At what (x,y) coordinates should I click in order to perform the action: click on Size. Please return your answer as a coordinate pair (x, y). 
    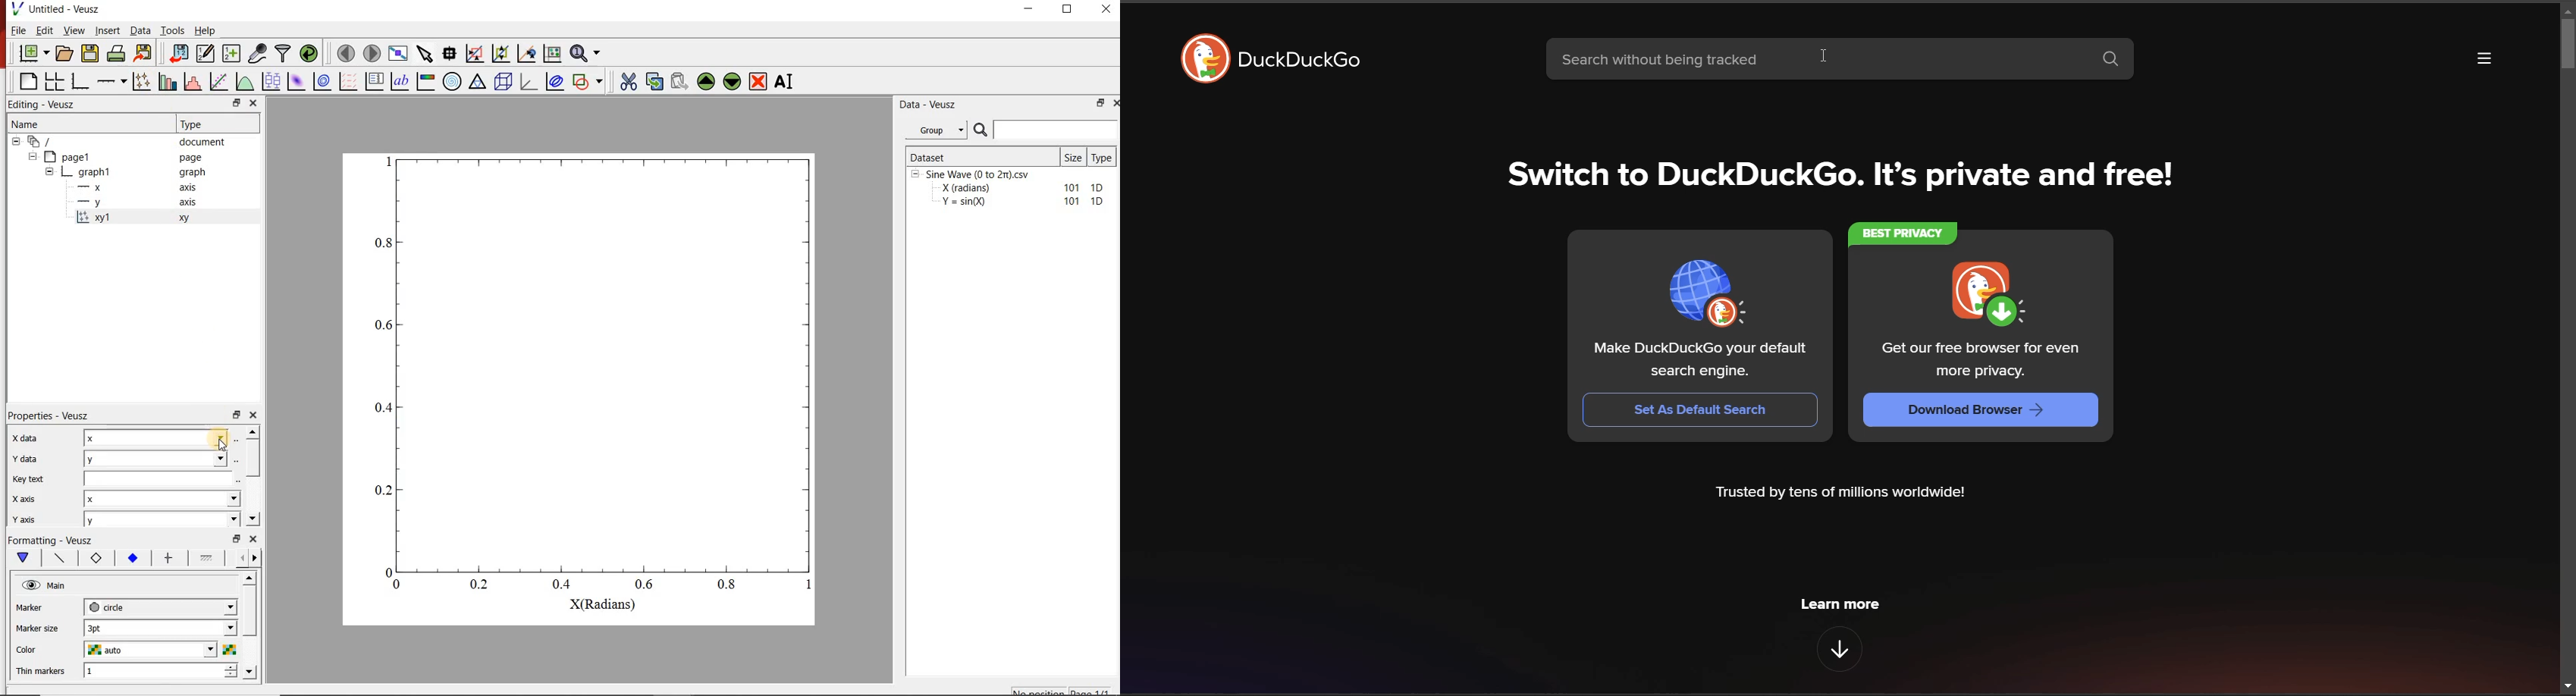
    Looking at the image, I should click on (1074, 157).